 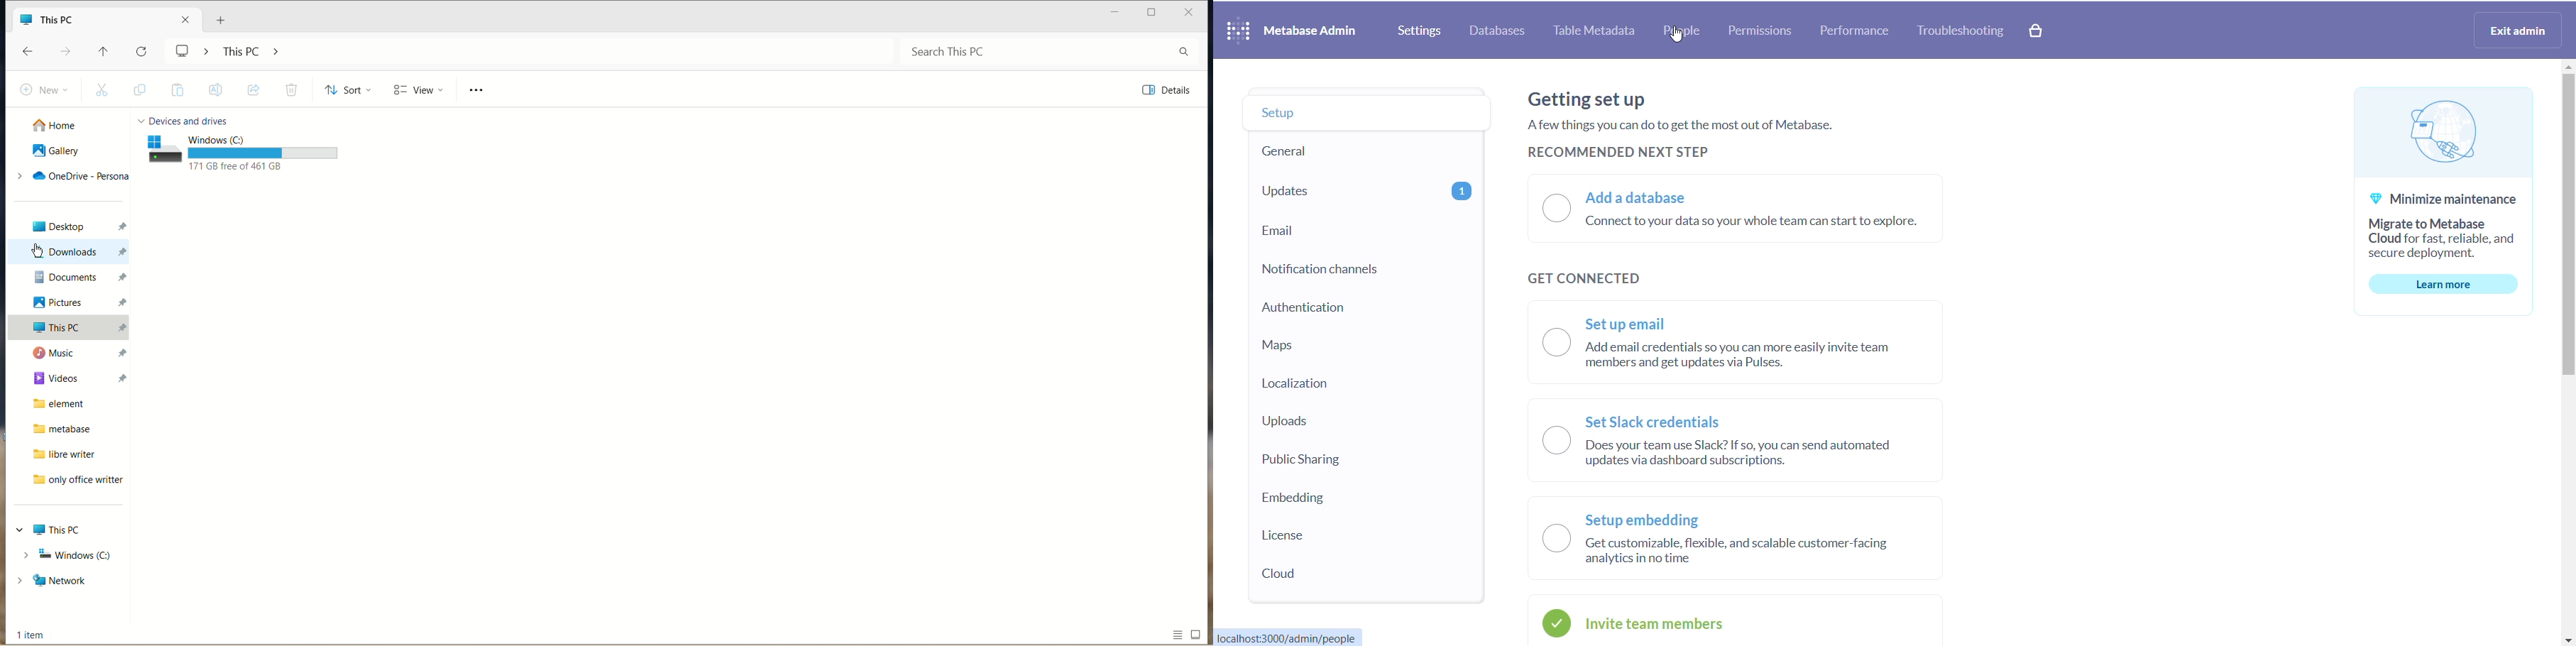 What do you see at coordinates (264, 138) in the screenshot?
I see `windows c` at bounding box center [264, 138].